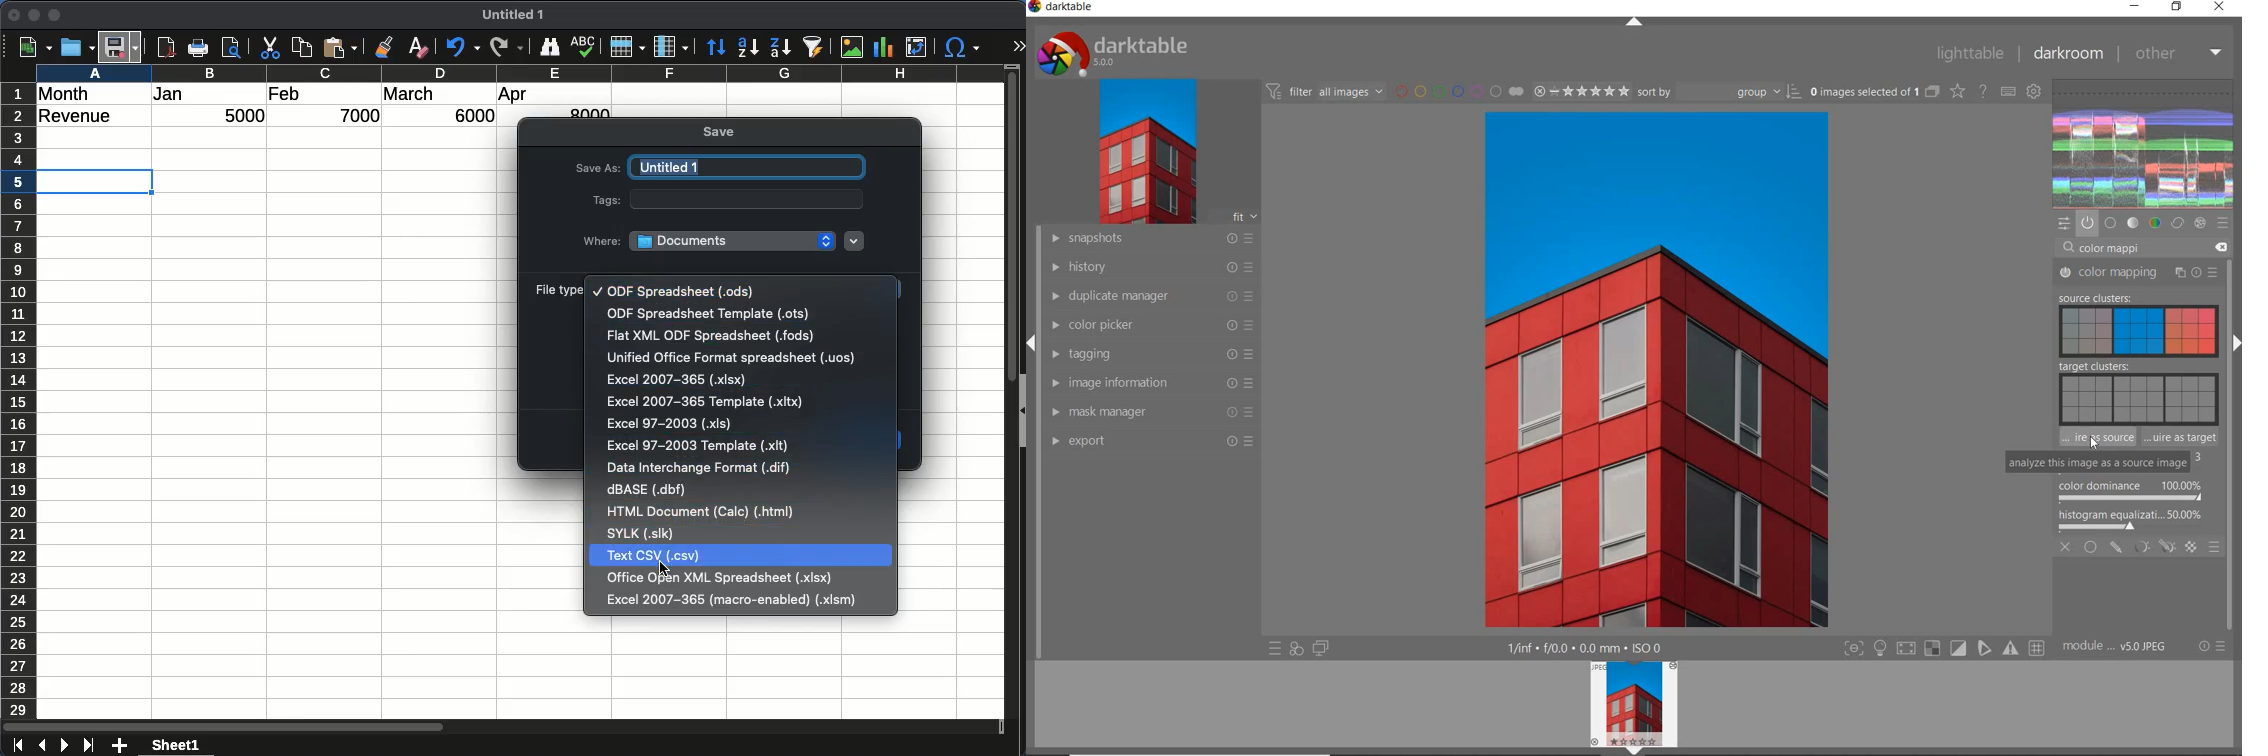  Describe the element at coordinates (721, 133) in the screenshot. I see `save` at that location.